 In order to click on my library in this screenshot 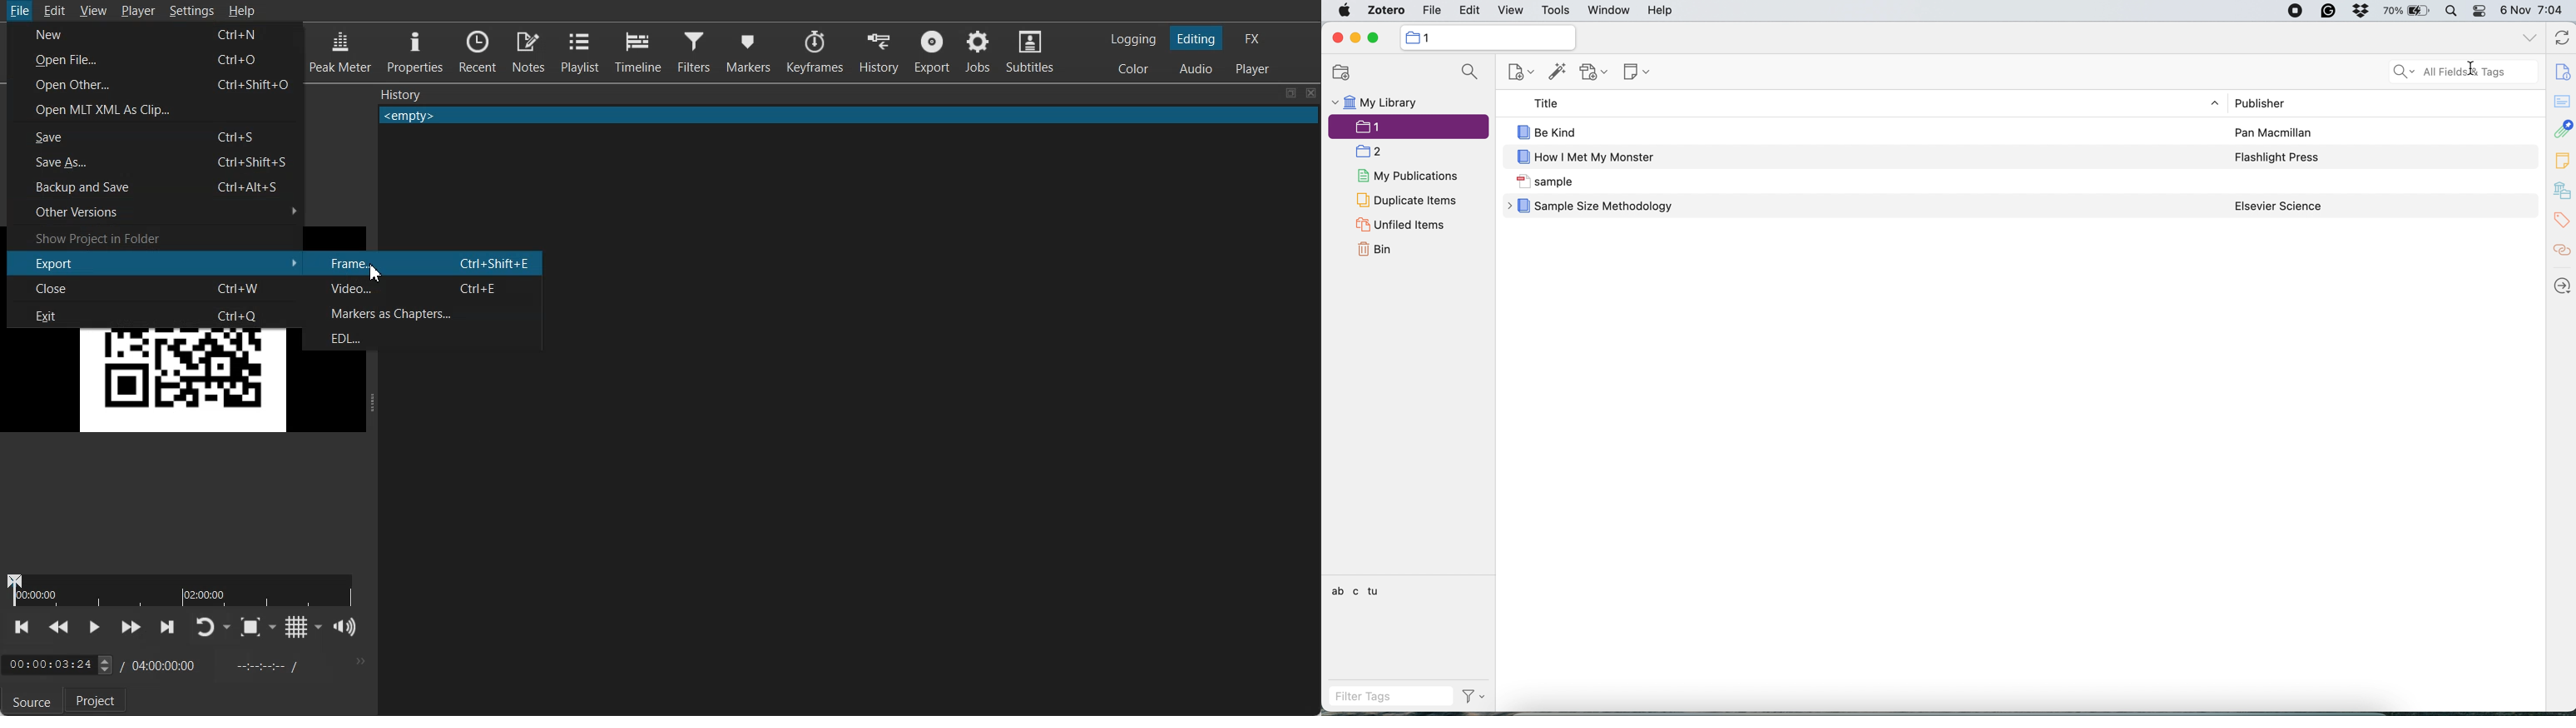, I will do `click(1376, 101)`.